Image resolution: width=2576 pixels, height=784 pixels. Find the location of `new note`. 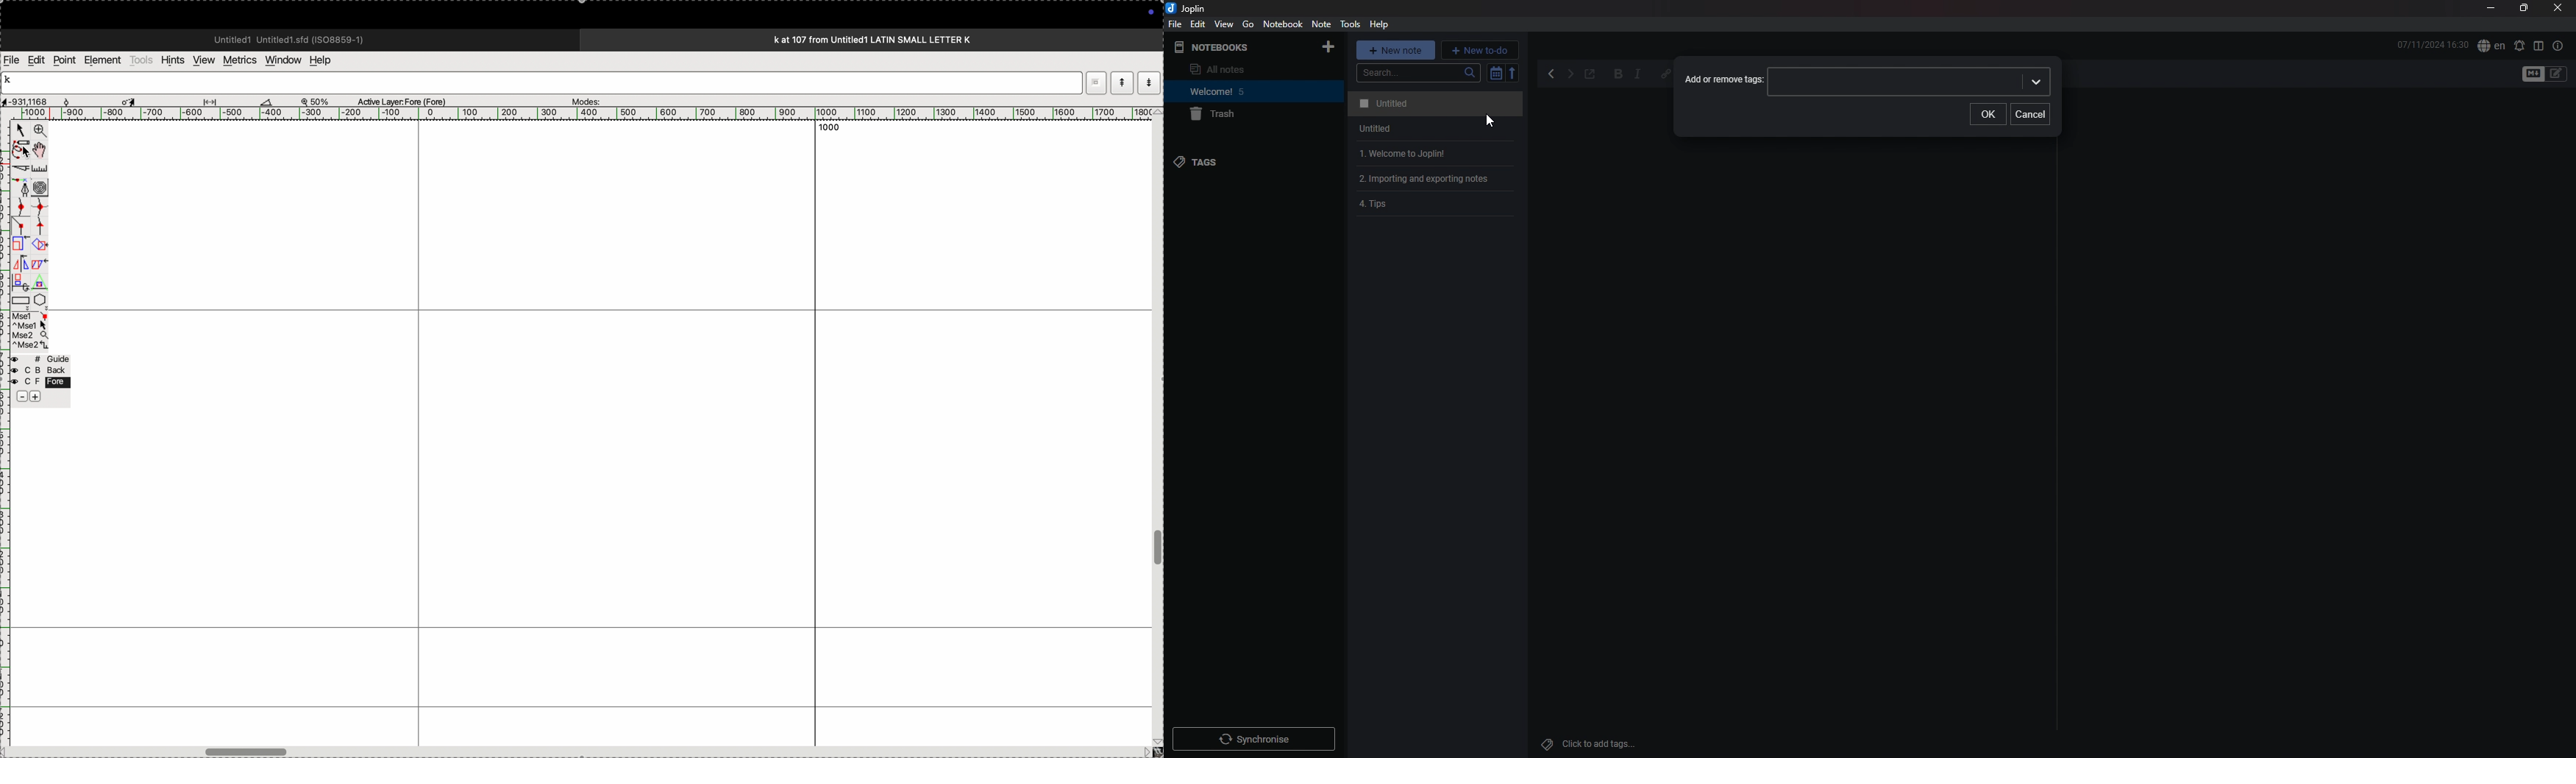

new note is located at coordinates (1396, 49).